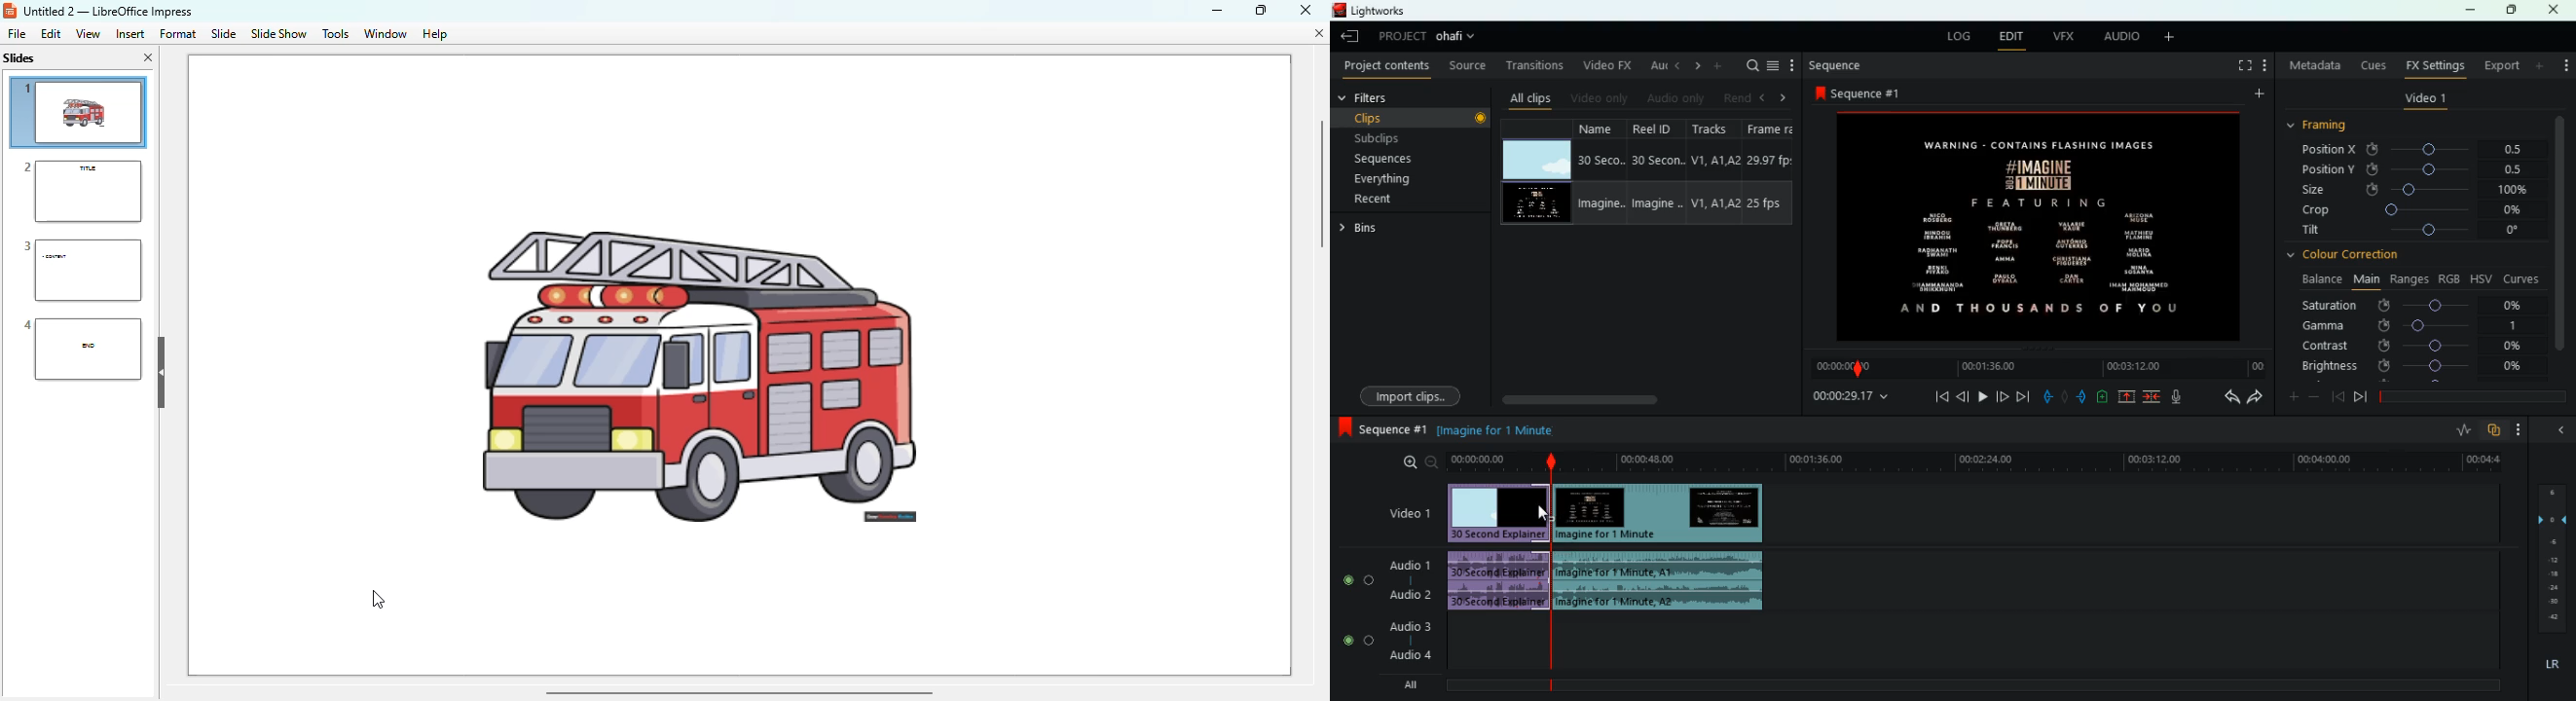 The height and width of the screenshot is (728, 2576). I want to click on vfx, so click(2067, 36).